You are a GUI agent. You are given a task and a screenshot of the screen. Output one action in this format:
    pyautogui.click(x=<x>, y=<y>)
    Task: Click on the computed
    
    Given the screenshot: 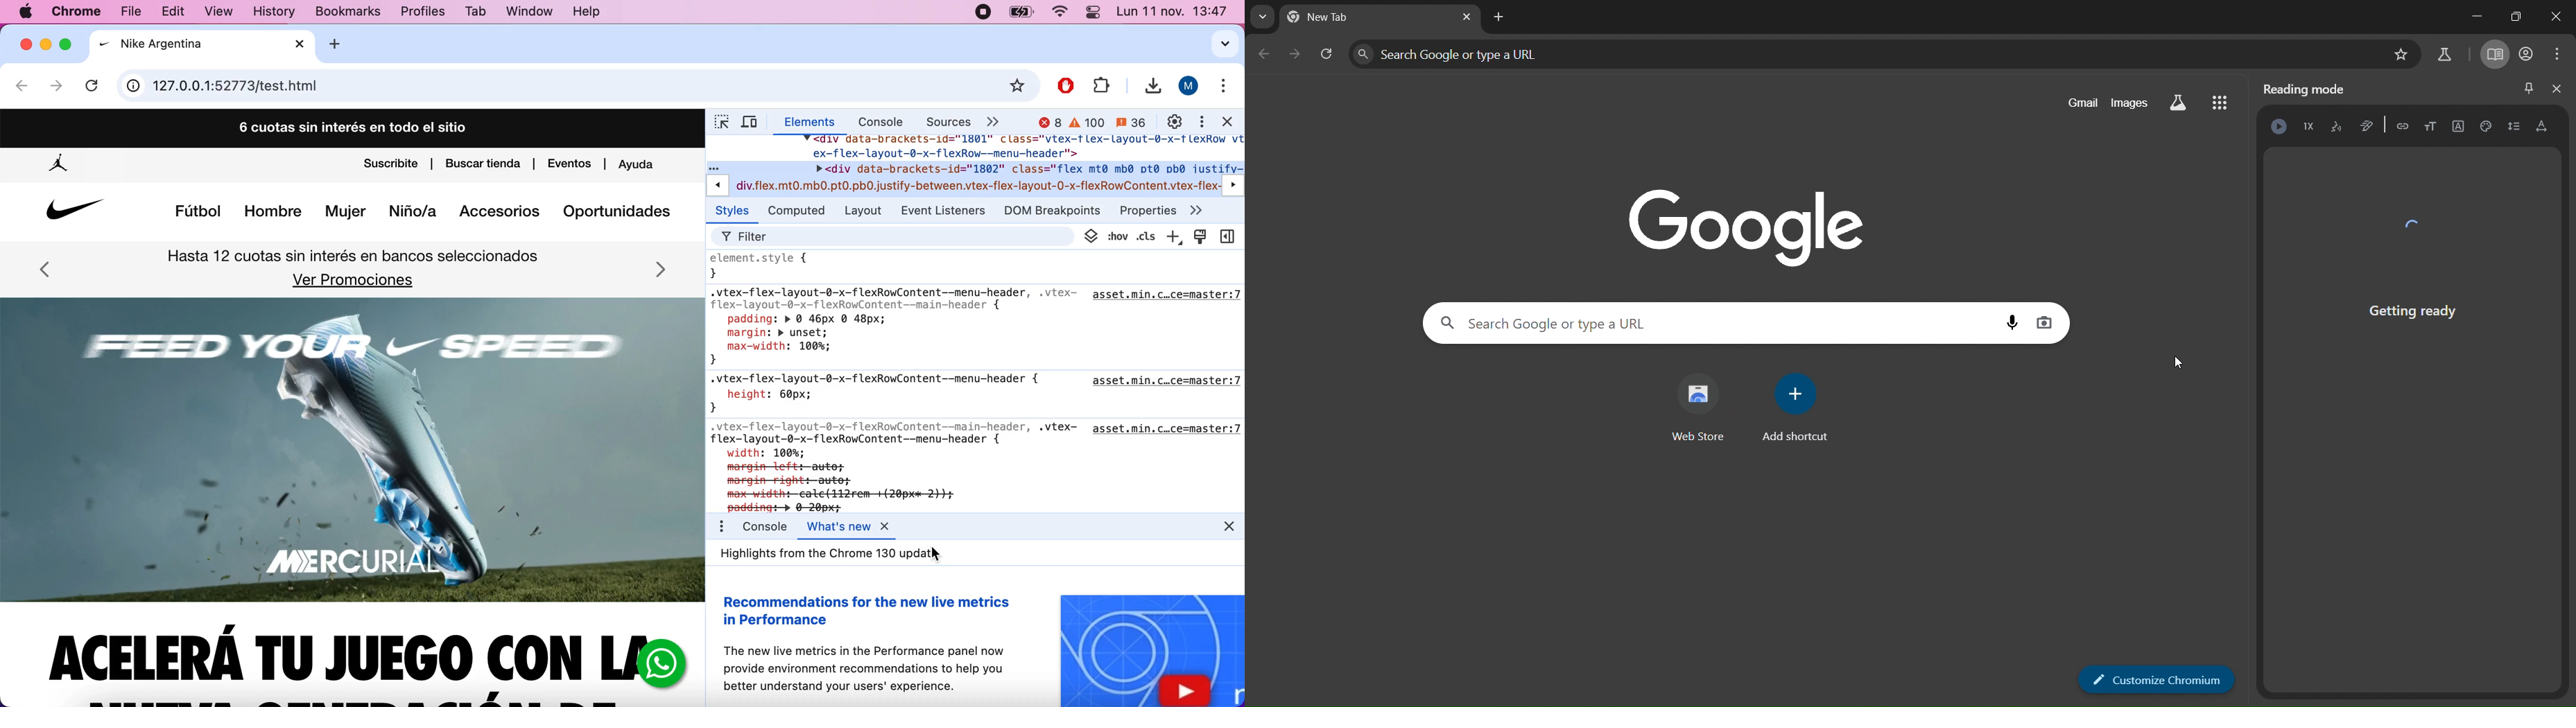 What is the action you would take?
    pyautogui.click(x=799, y=212)
    